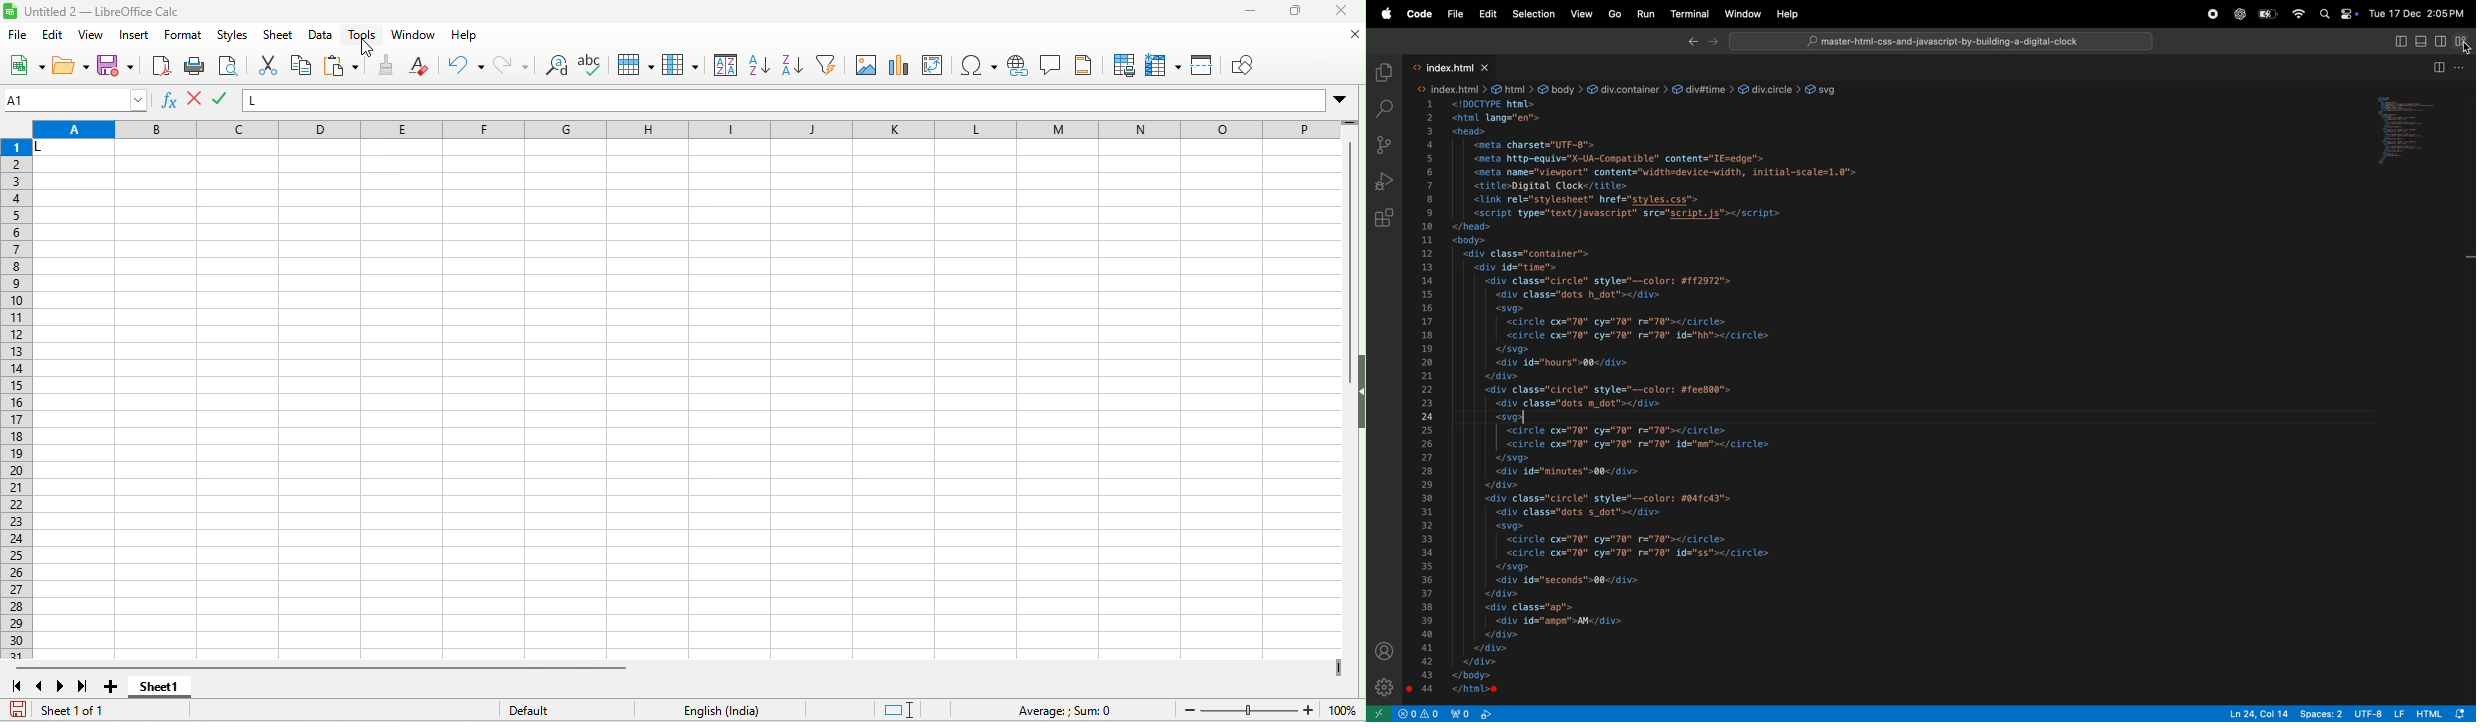 The width and height of the screenshot is (2492, 728). What do you see at coordinates (1691, 42) in the screenshot?
I see `backward` at bounding box center [1691, 42].